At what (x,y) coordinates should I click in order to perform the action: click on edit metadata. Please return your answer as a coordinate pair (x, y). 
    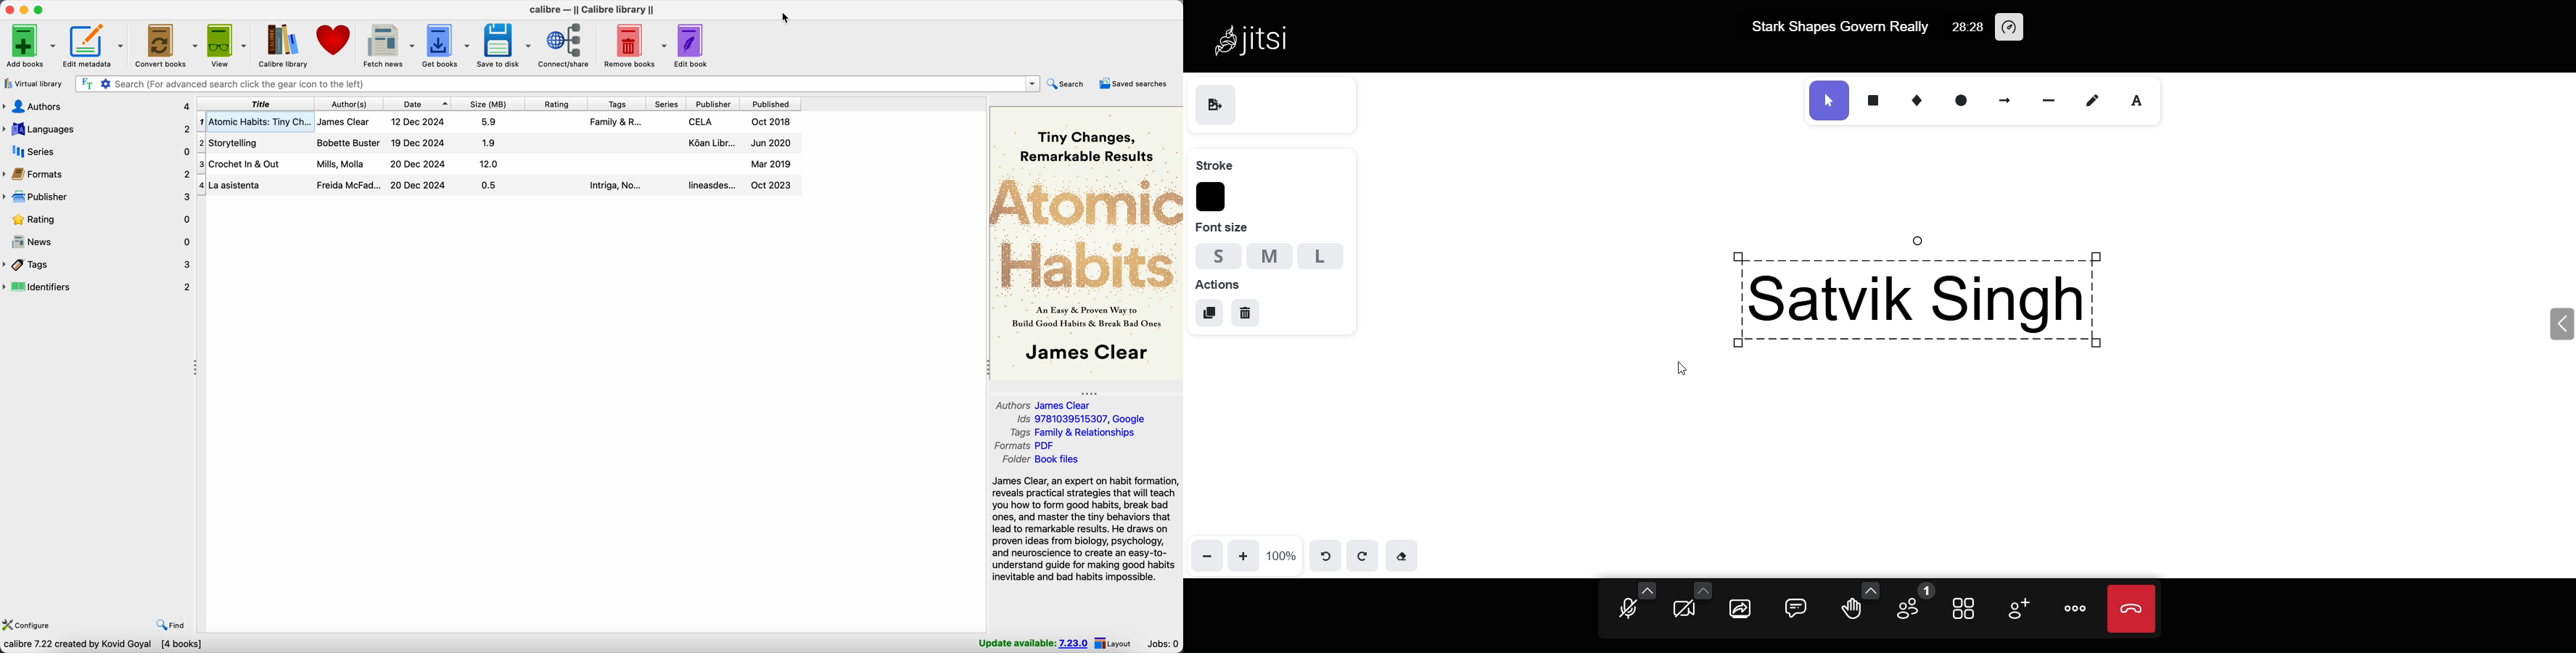
    Looking at the image, I should click on (95, 46).